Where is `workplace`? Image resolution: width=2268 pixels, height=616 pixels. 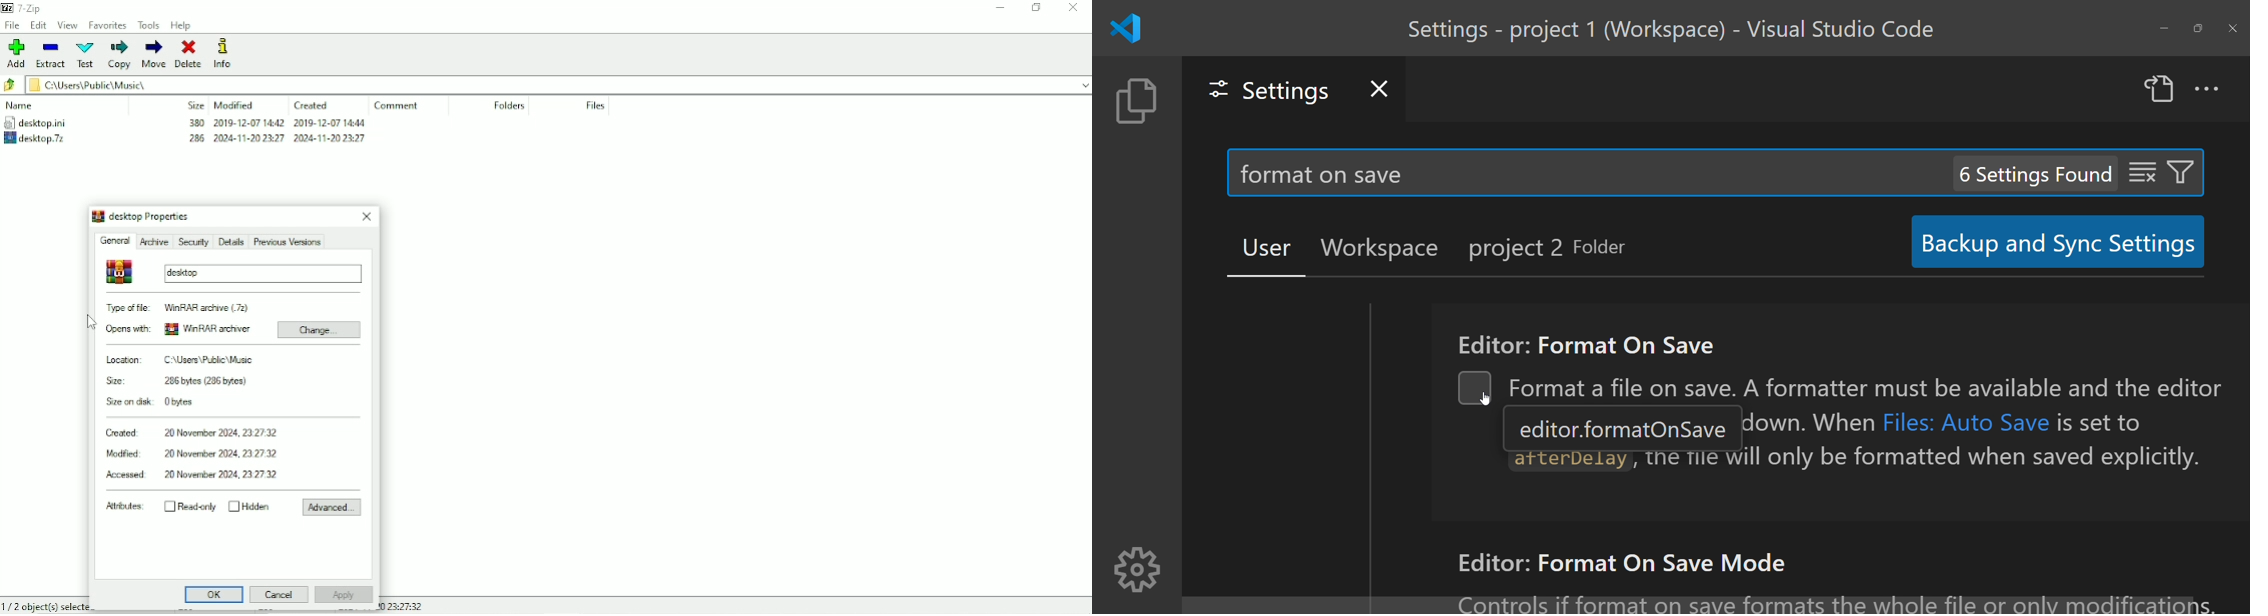
workplace is located at coordinates (1378, 247).